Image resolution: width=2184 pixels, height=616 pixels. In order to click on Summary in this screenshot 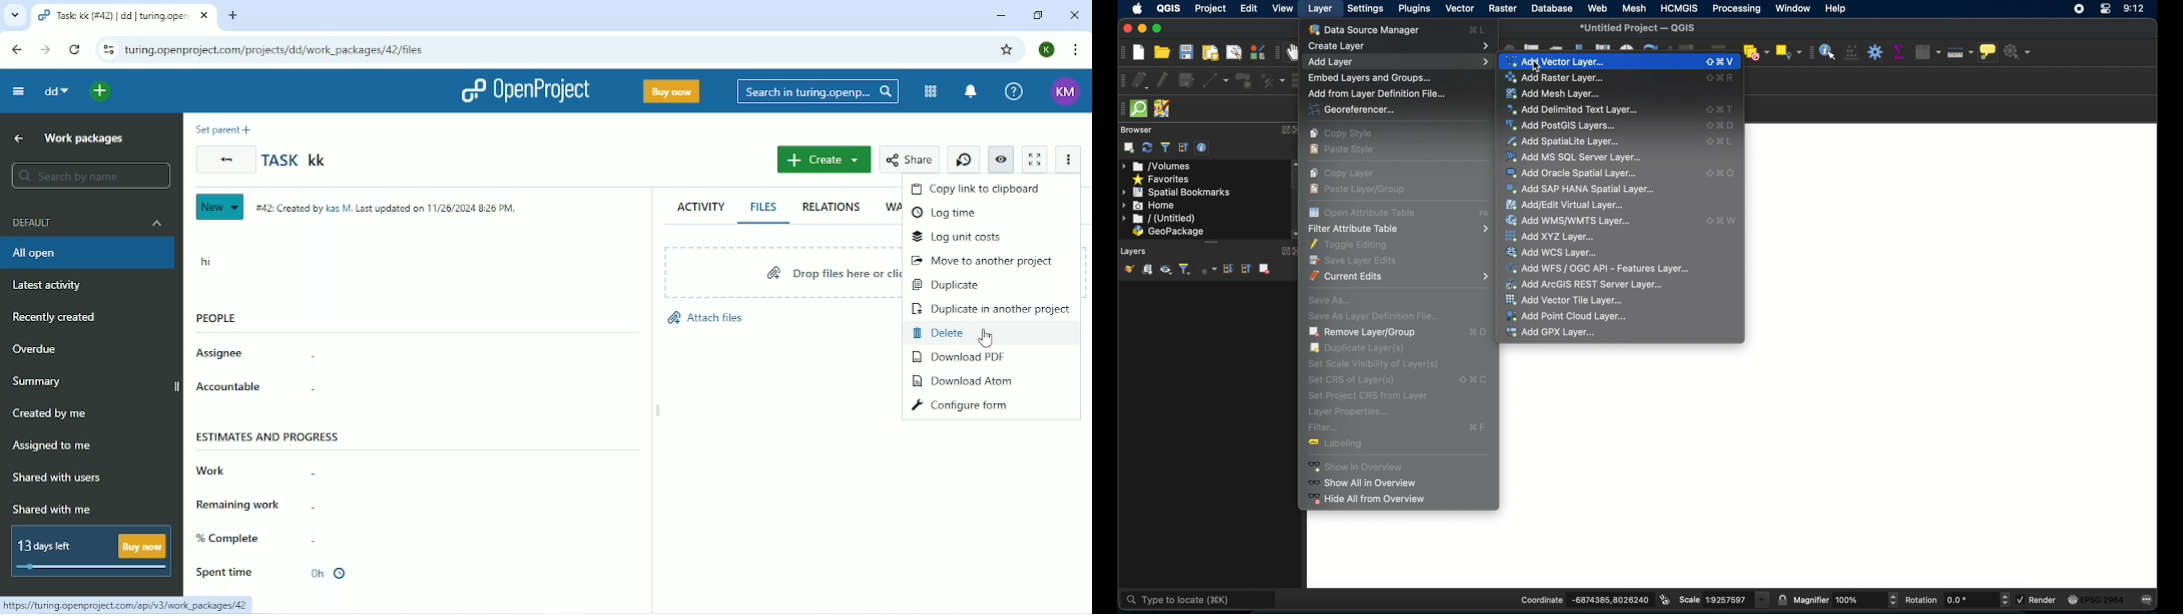, I will do `click(37, 382)`.